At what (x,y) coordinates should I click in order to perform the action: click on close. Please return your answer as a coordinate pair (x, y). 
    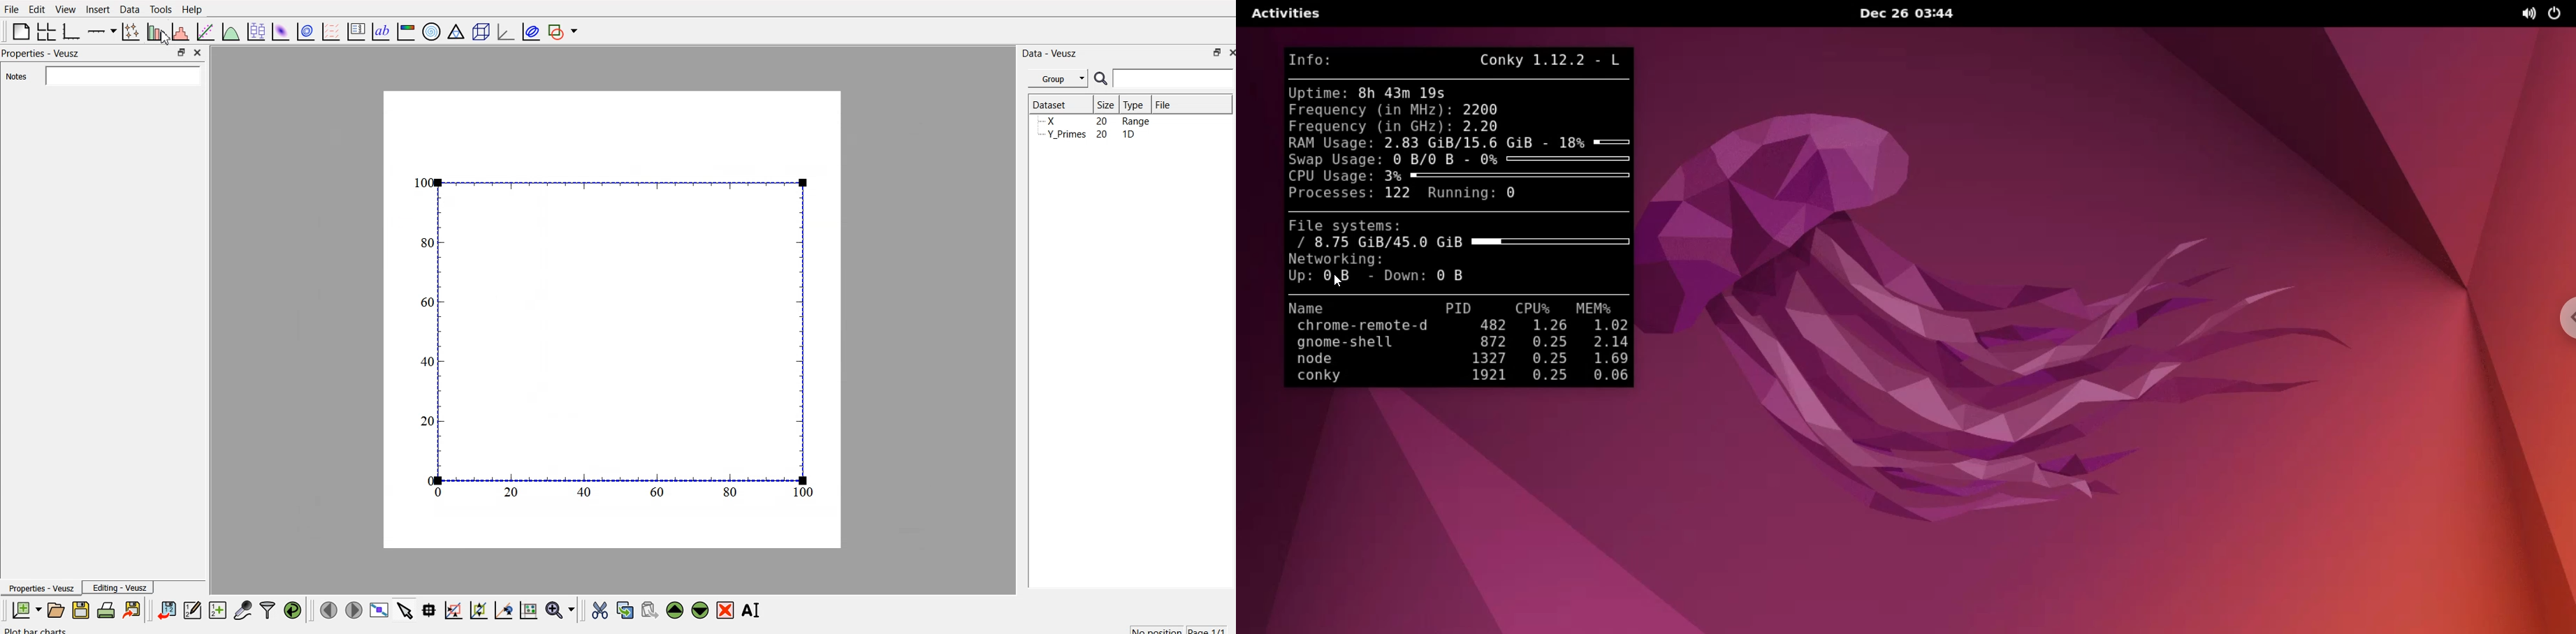
    Looking at the image, I should click on (1229, 54).